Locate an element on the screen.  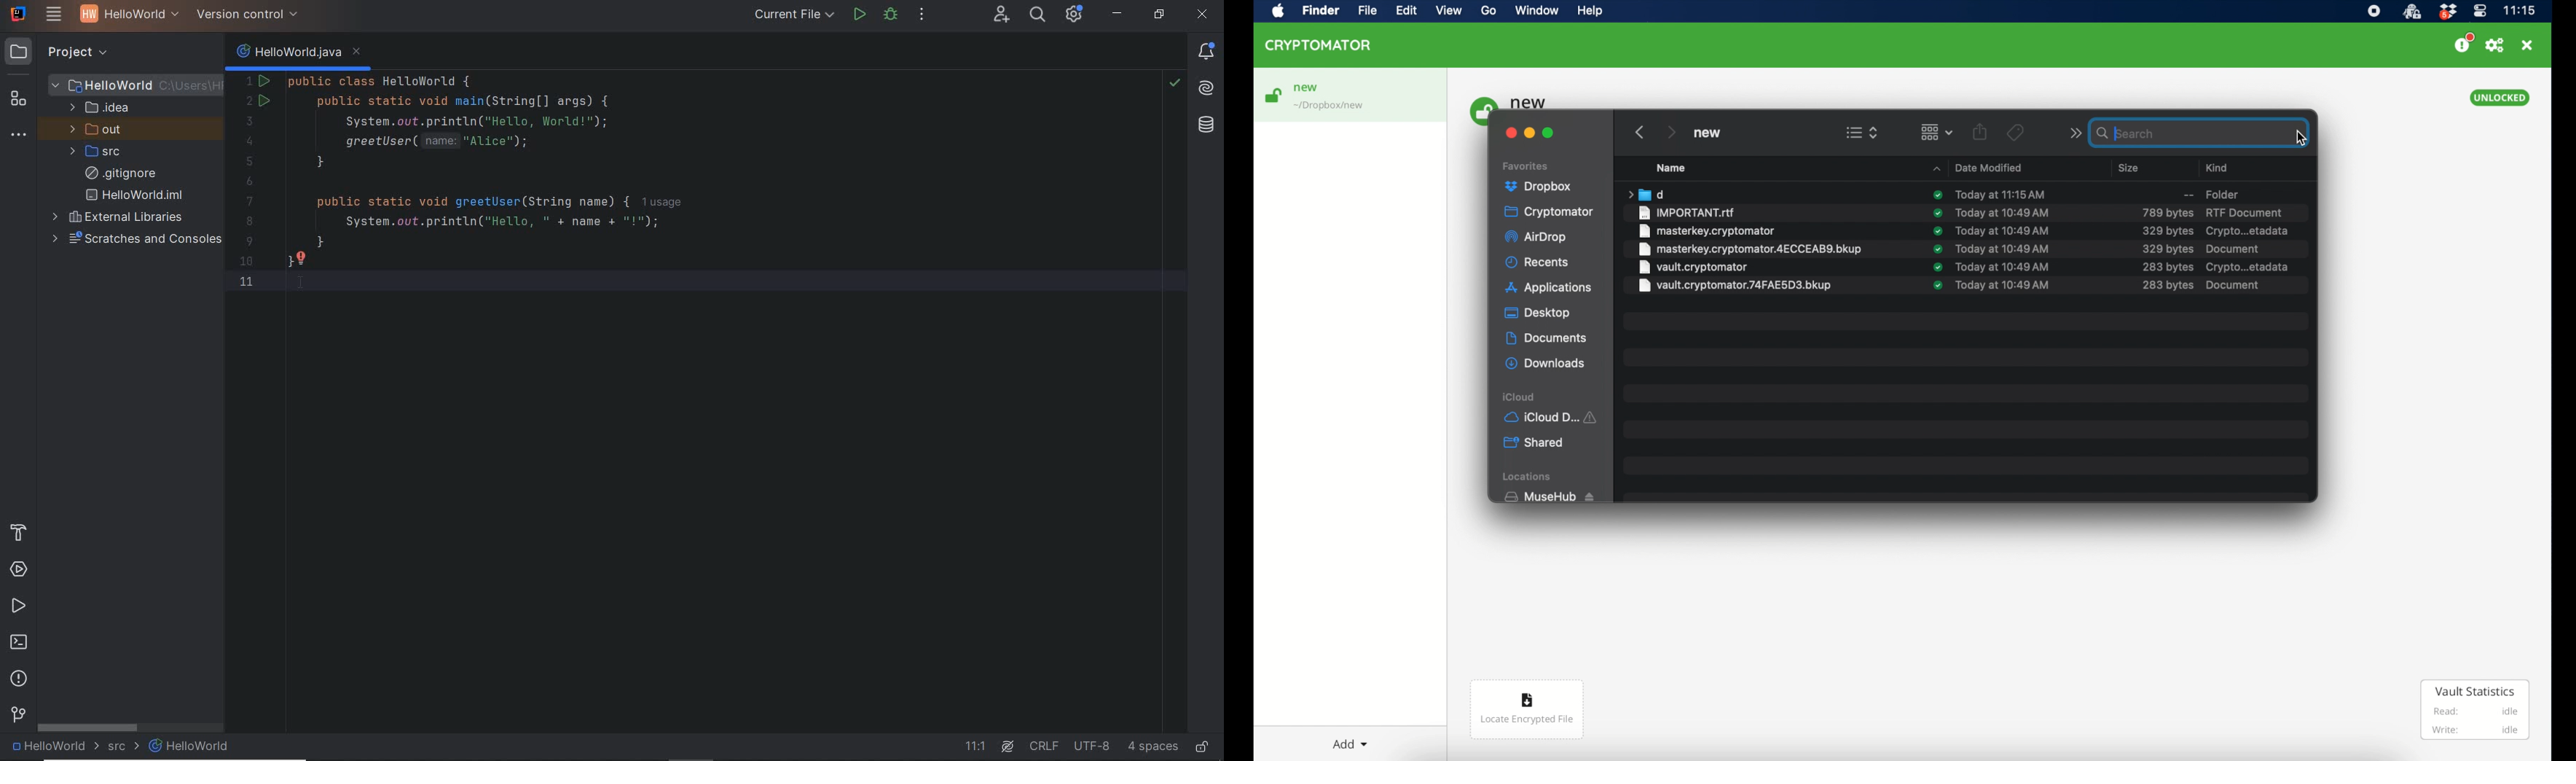
airdrop is located at coordinates (1536, 237).